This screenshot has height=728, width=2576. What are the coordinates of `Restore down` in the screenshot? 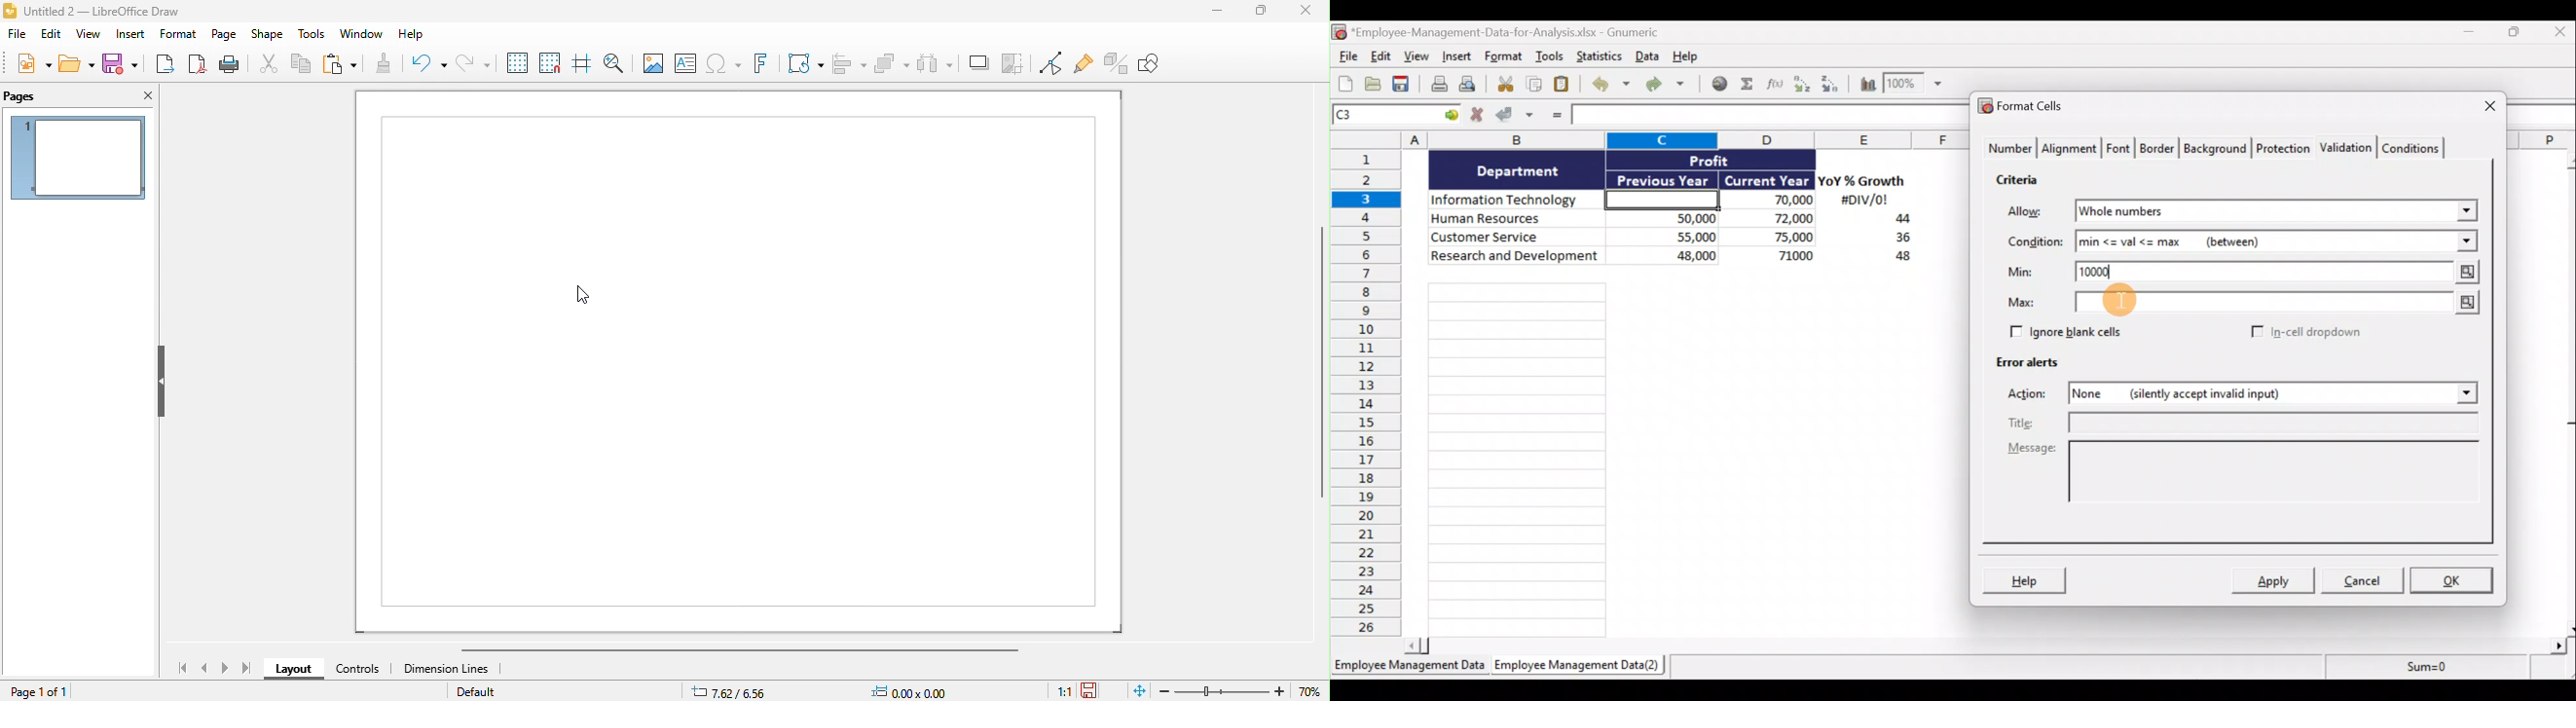 It's located at (2515, 35).